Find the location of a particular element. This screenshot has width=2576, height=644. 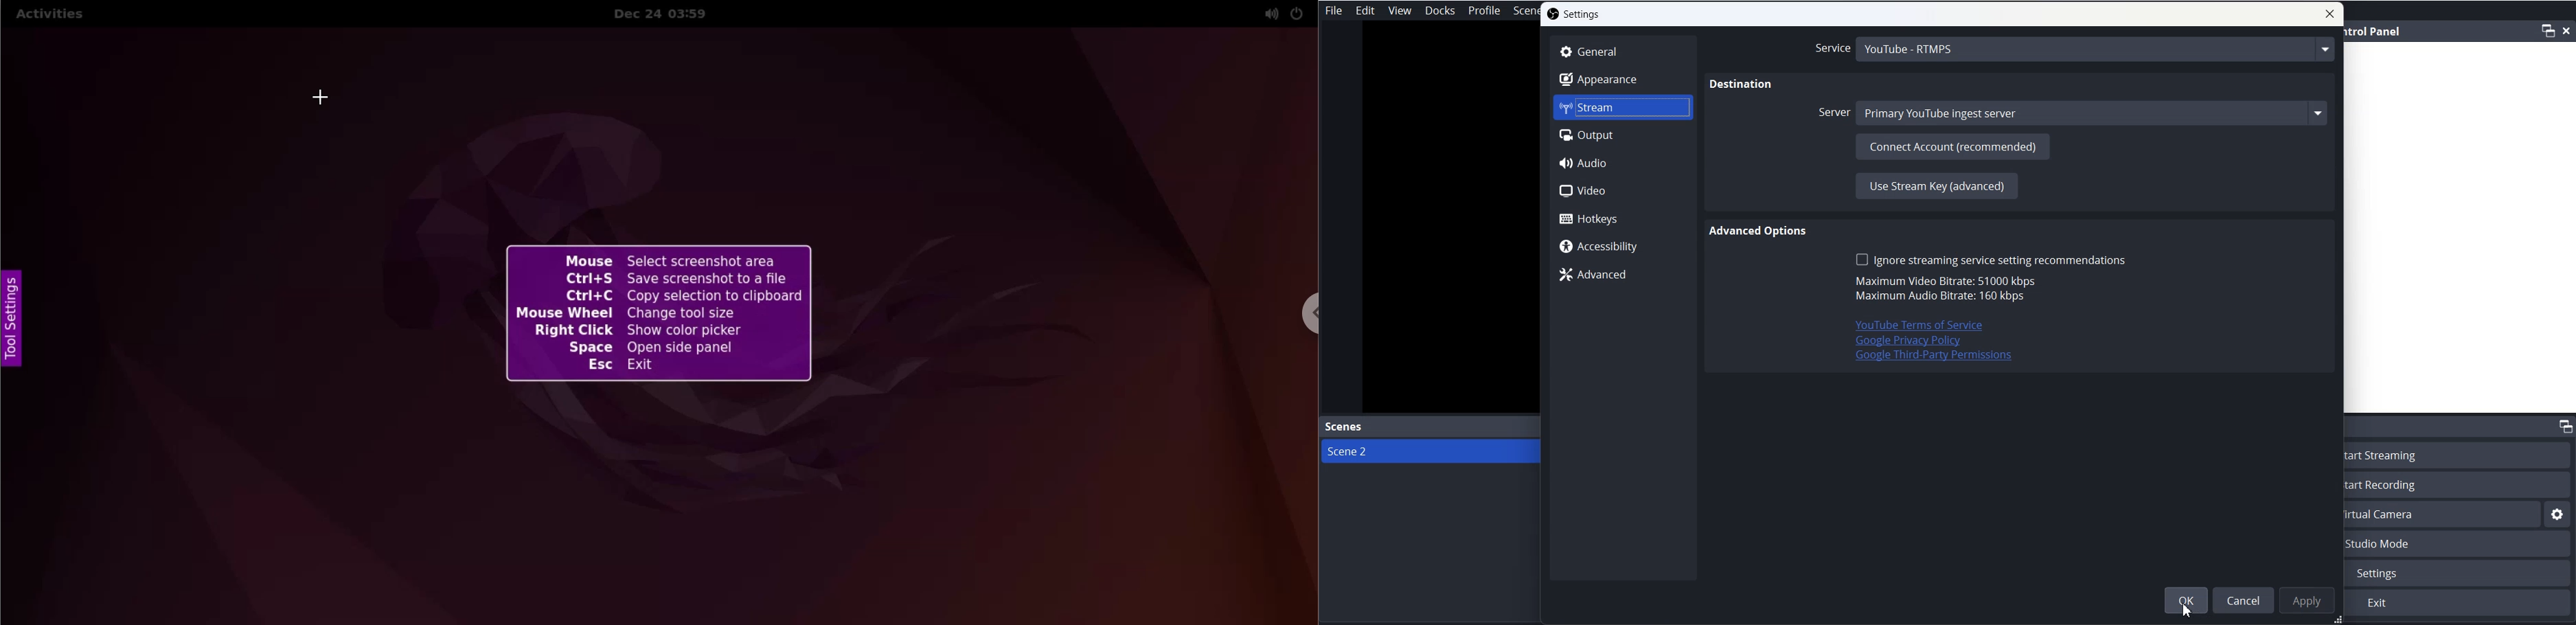

Cancel is located at coordinates (2242, 599).